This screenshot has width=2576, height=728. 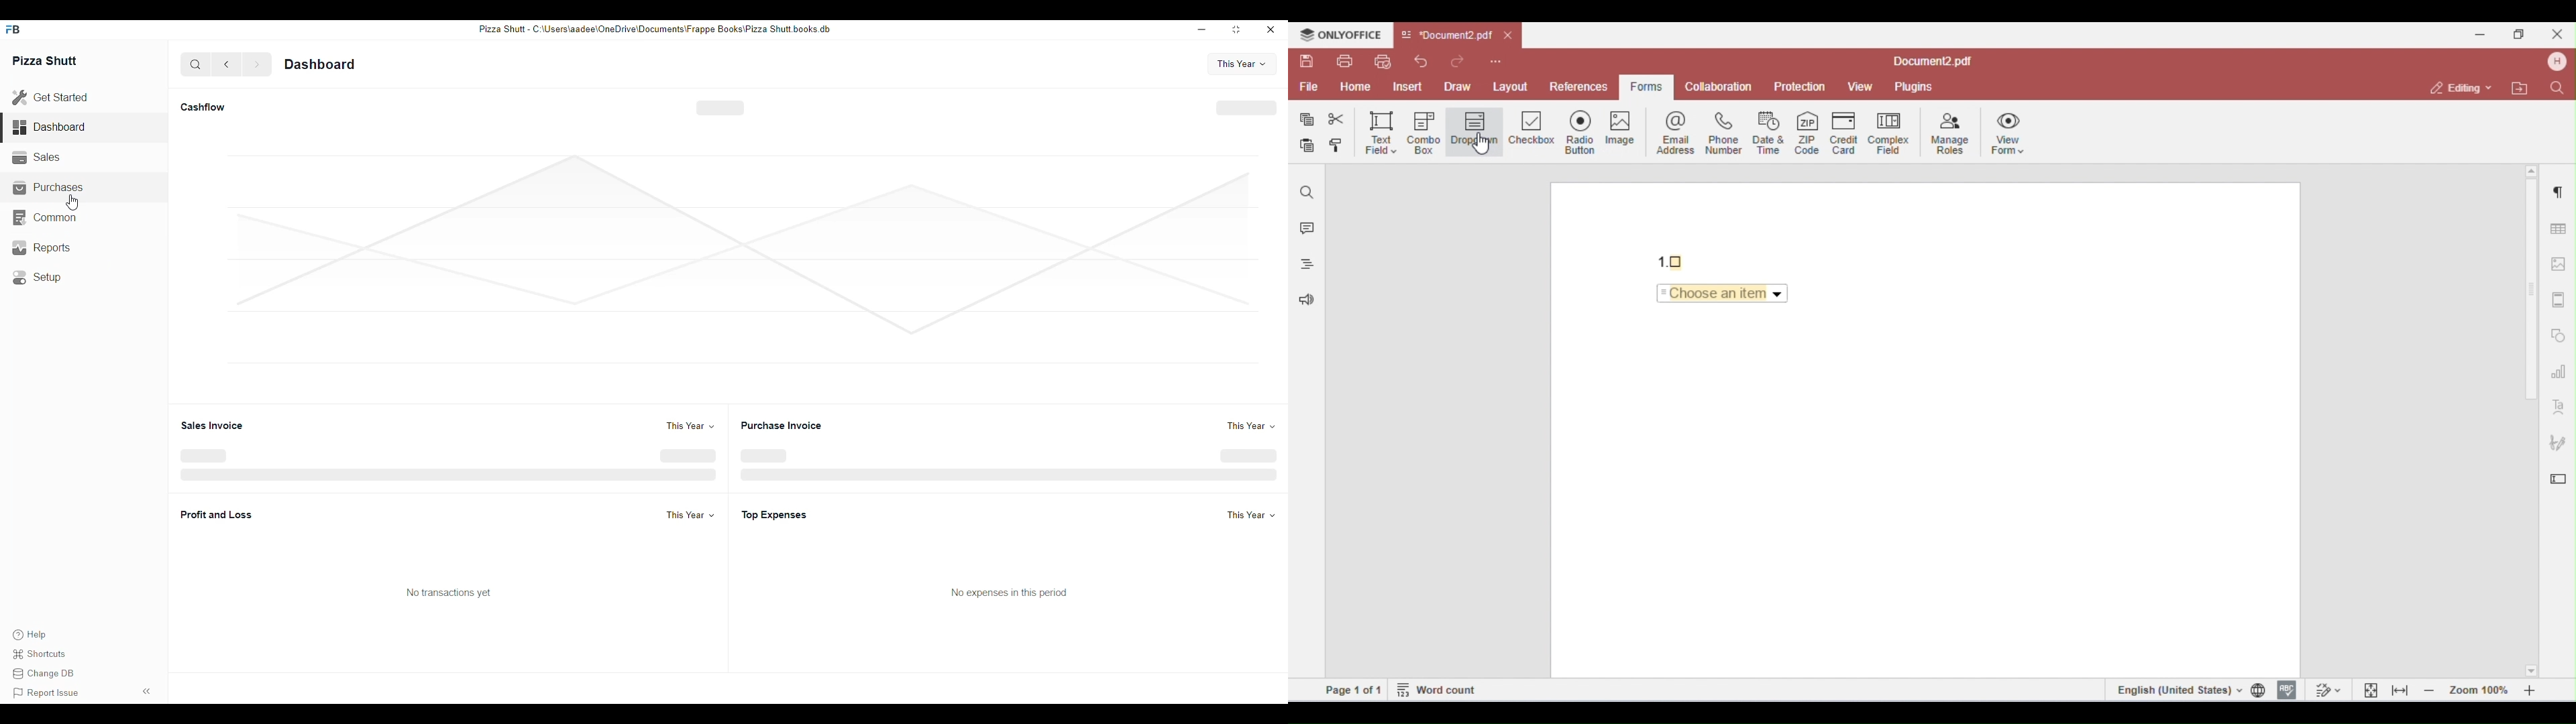 I want to click on This year, so click(x=1250, y=426).